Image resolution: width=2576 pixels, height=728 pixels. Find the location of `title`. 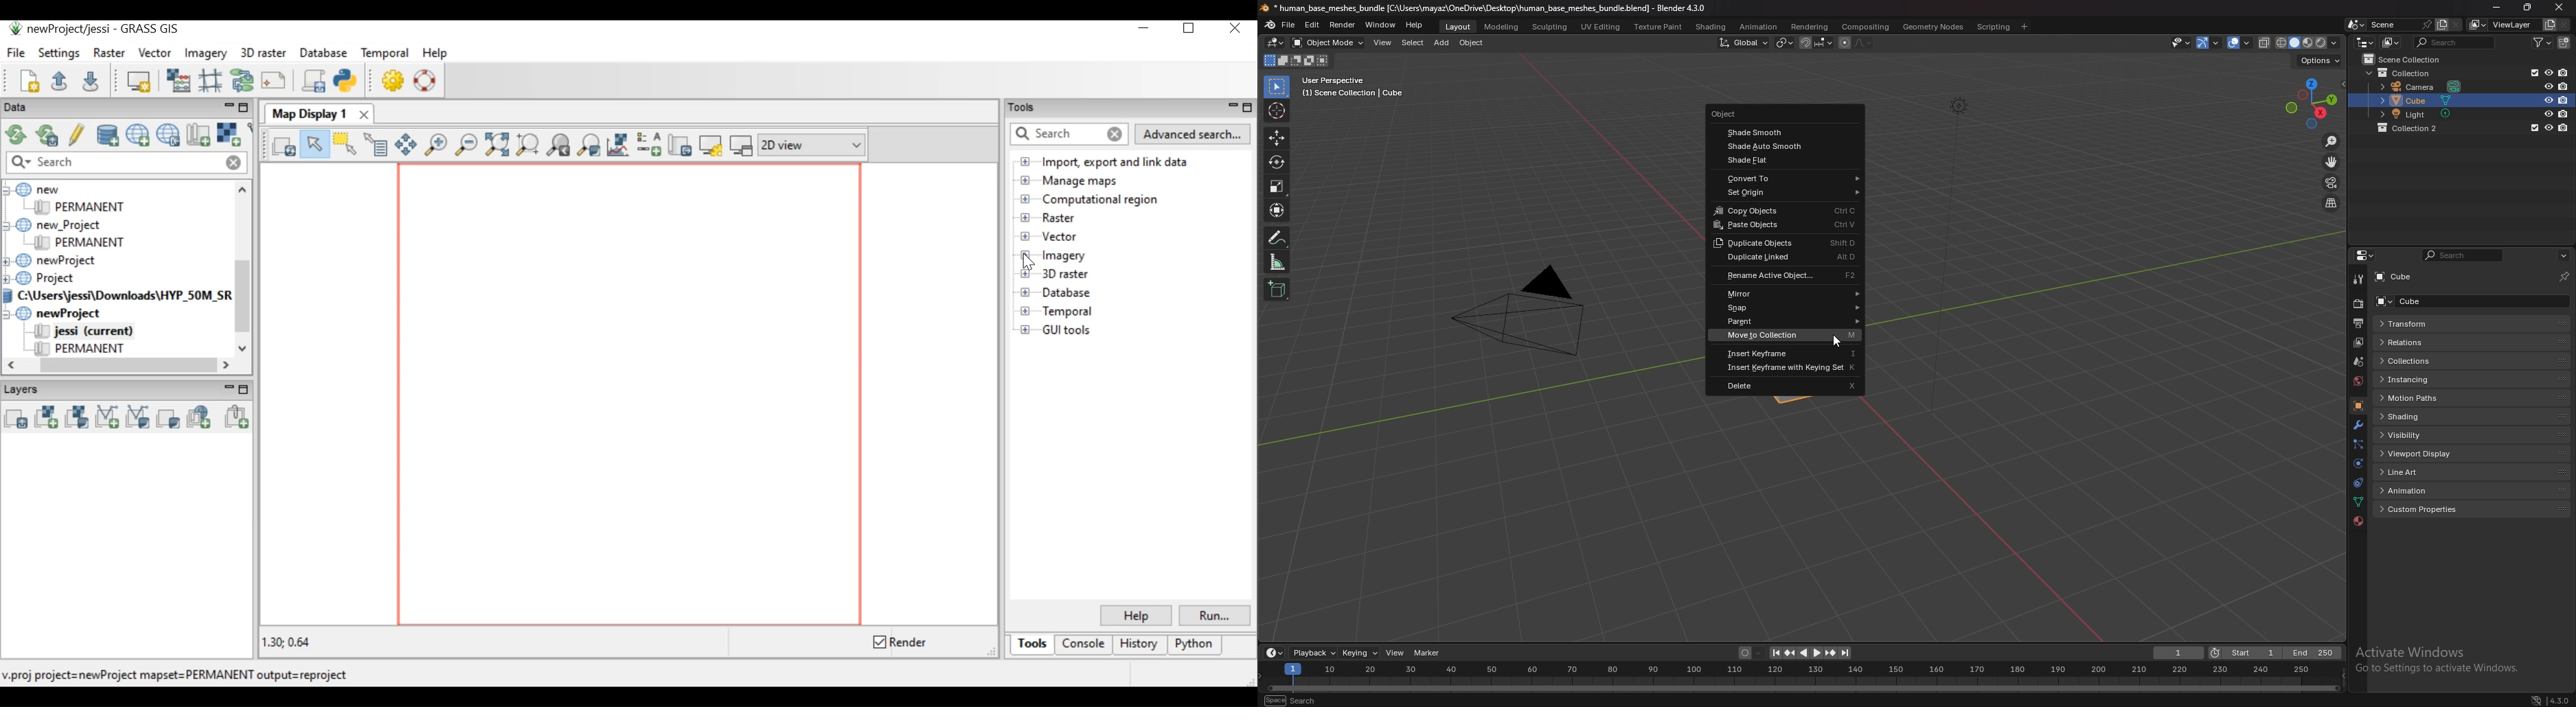

title is located at coordinates (1485, 8).